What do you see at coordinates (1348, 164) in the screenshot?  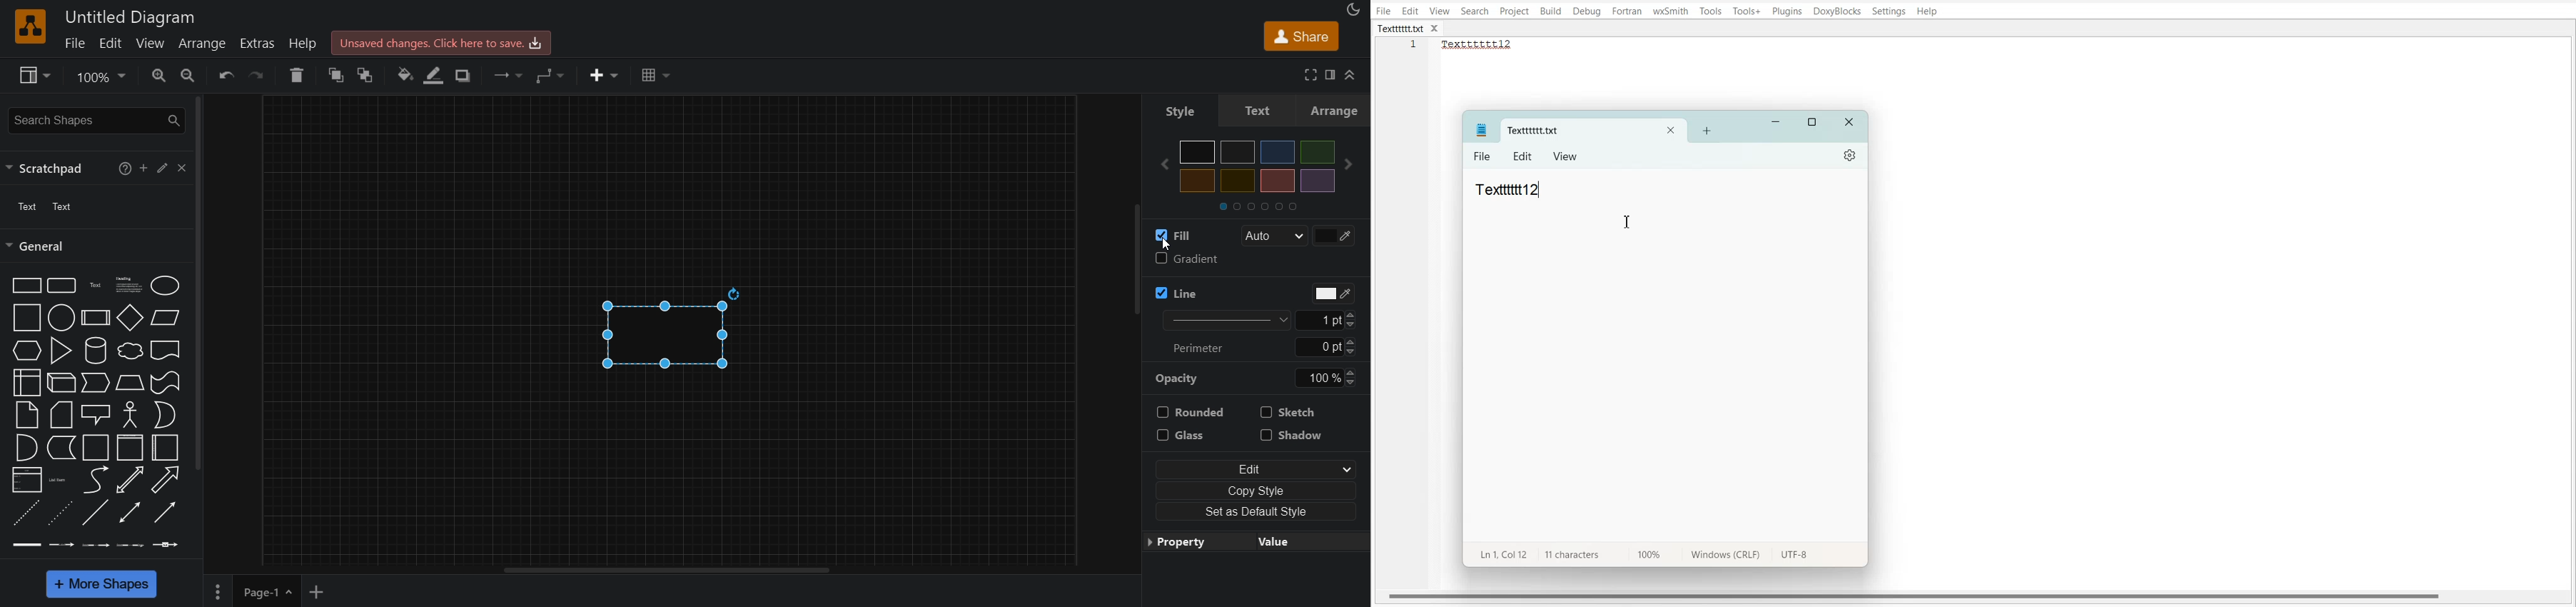 I see `next` at bounding box center [1348, 164].